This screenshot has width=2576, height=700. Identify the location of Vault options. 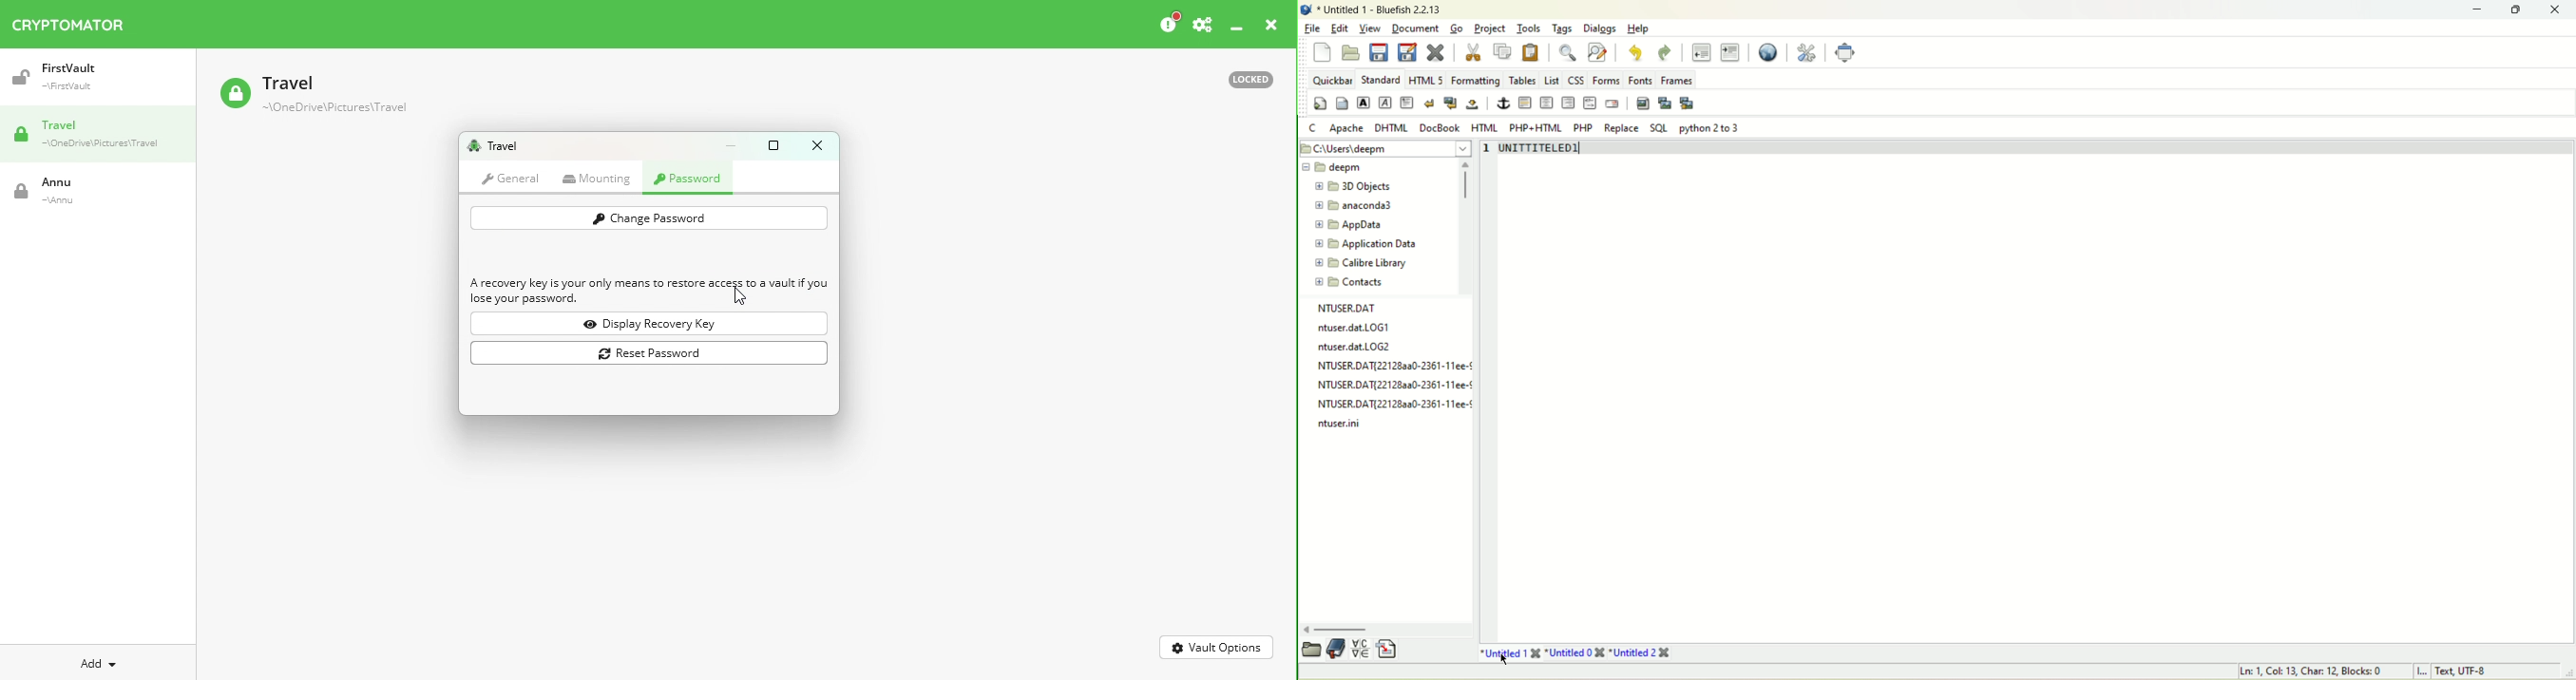
(1217, 646).